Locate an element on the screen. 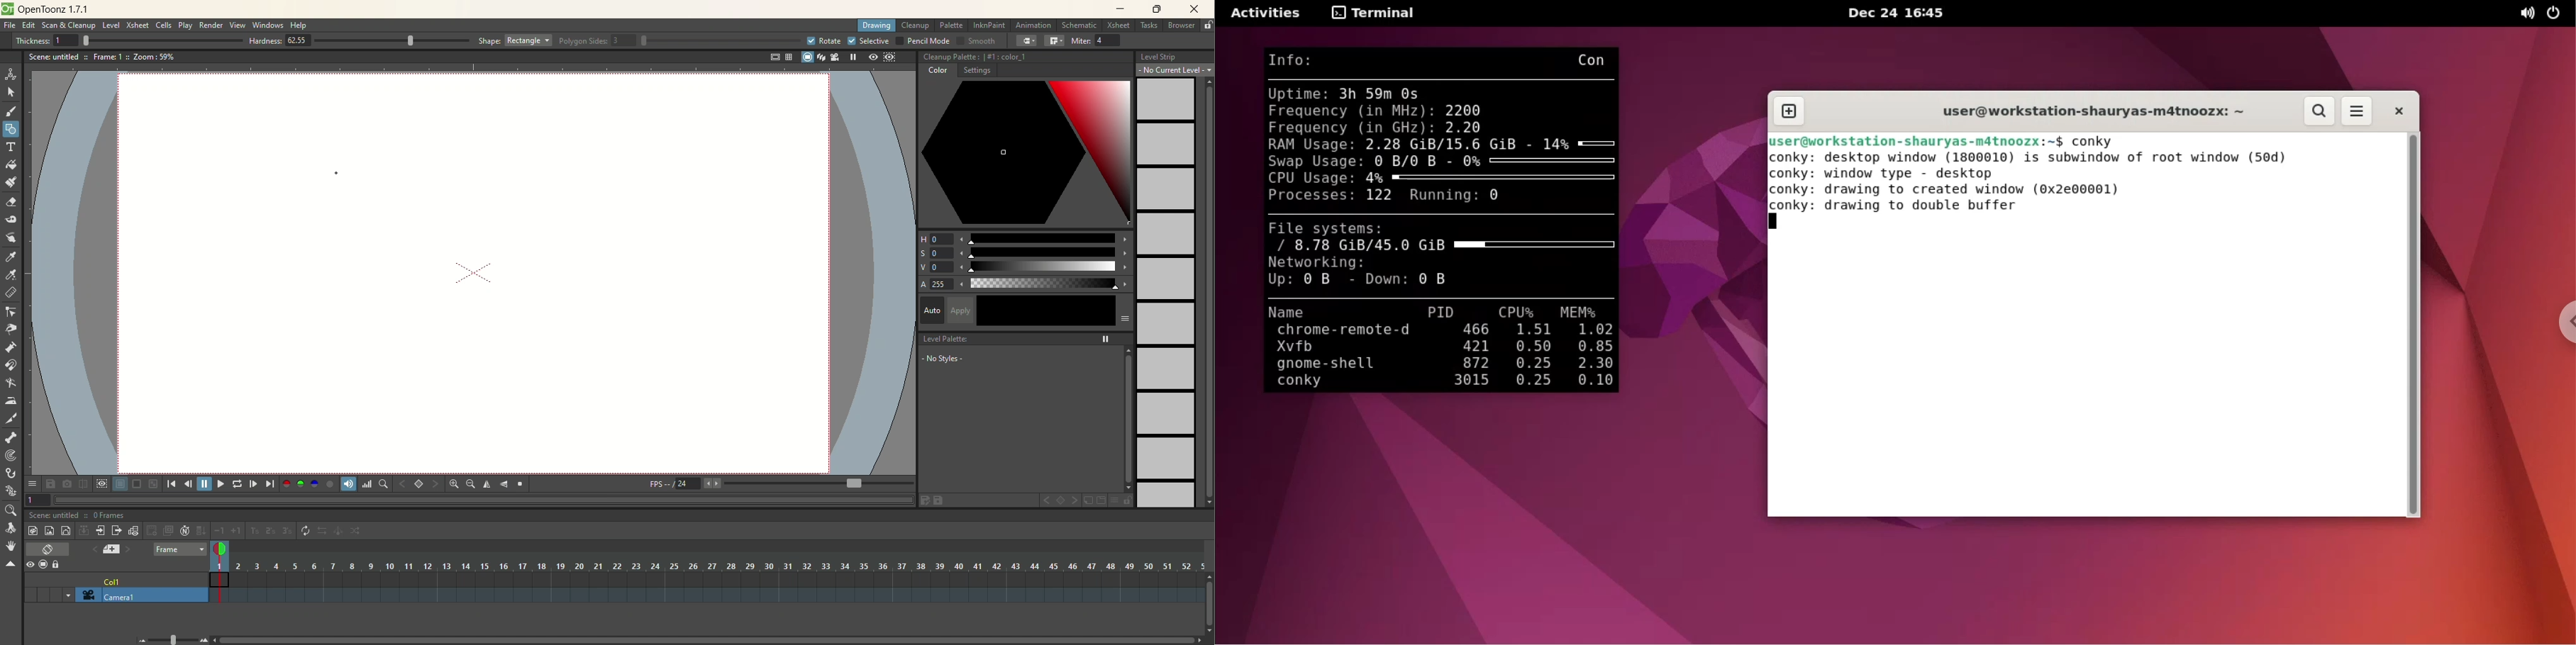 The height and width of the screenshot is (672, 2576). random is located at coordinates (359, 532).